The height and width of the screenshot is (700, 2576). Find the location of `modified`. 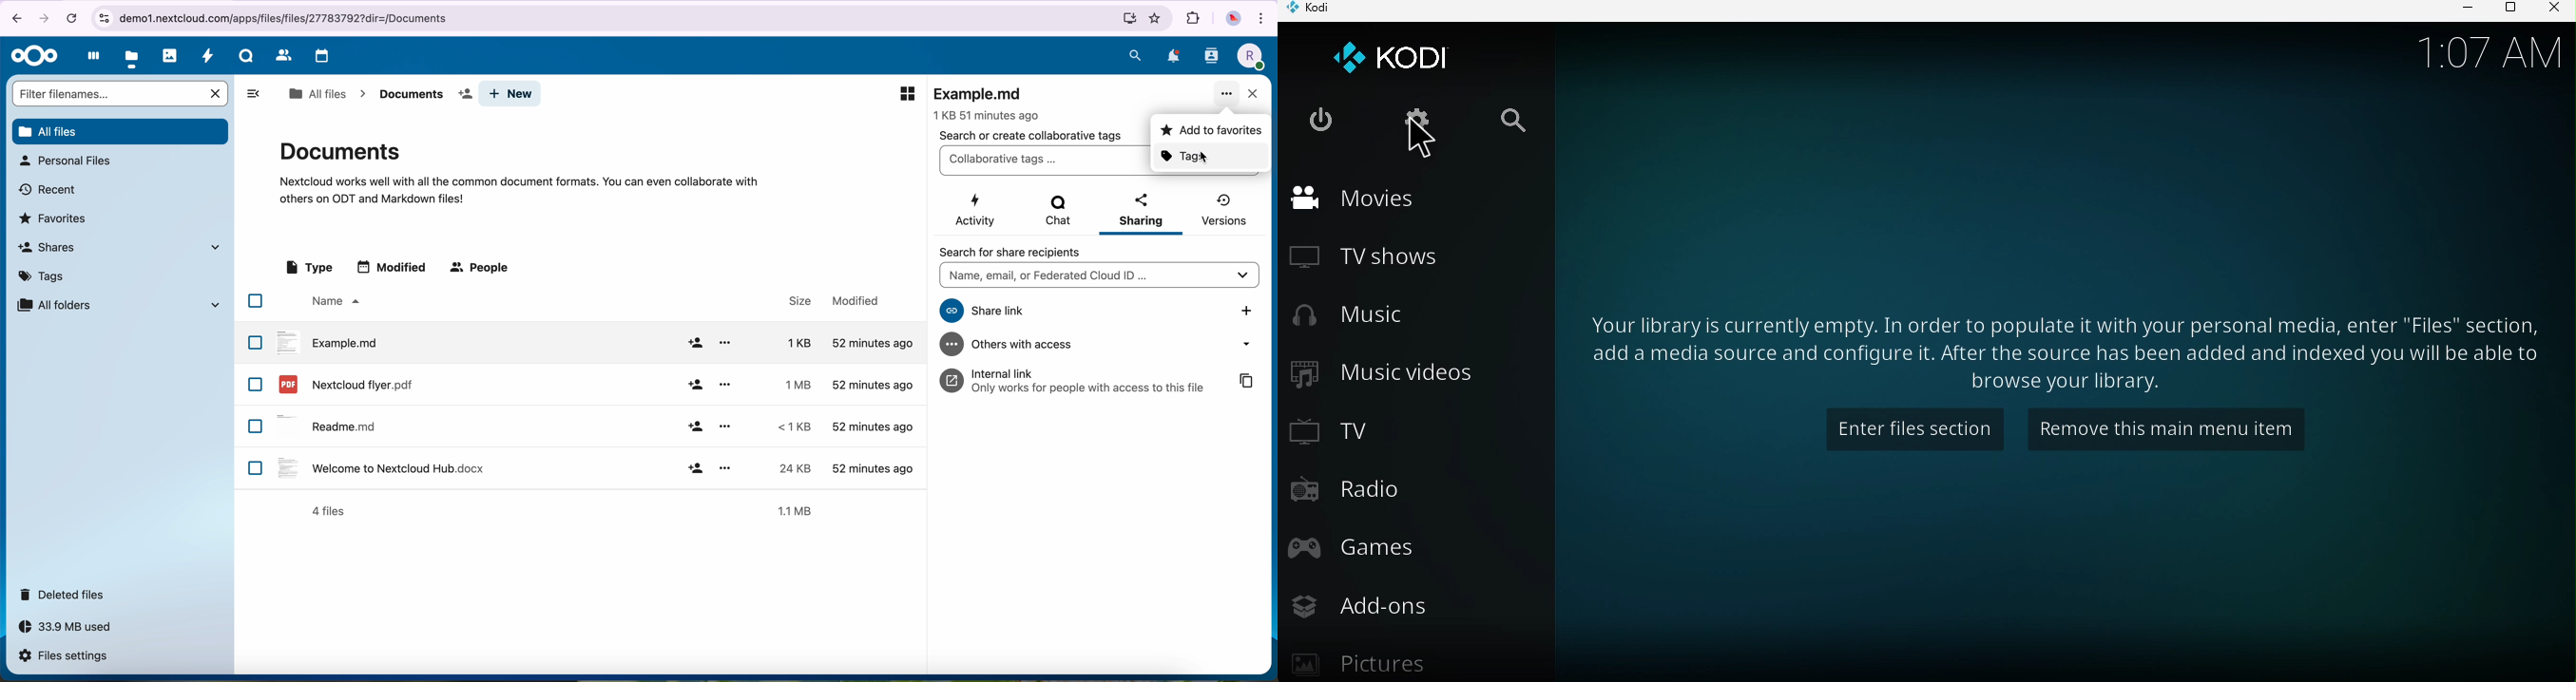

modified is located at coordinates (873, 428).